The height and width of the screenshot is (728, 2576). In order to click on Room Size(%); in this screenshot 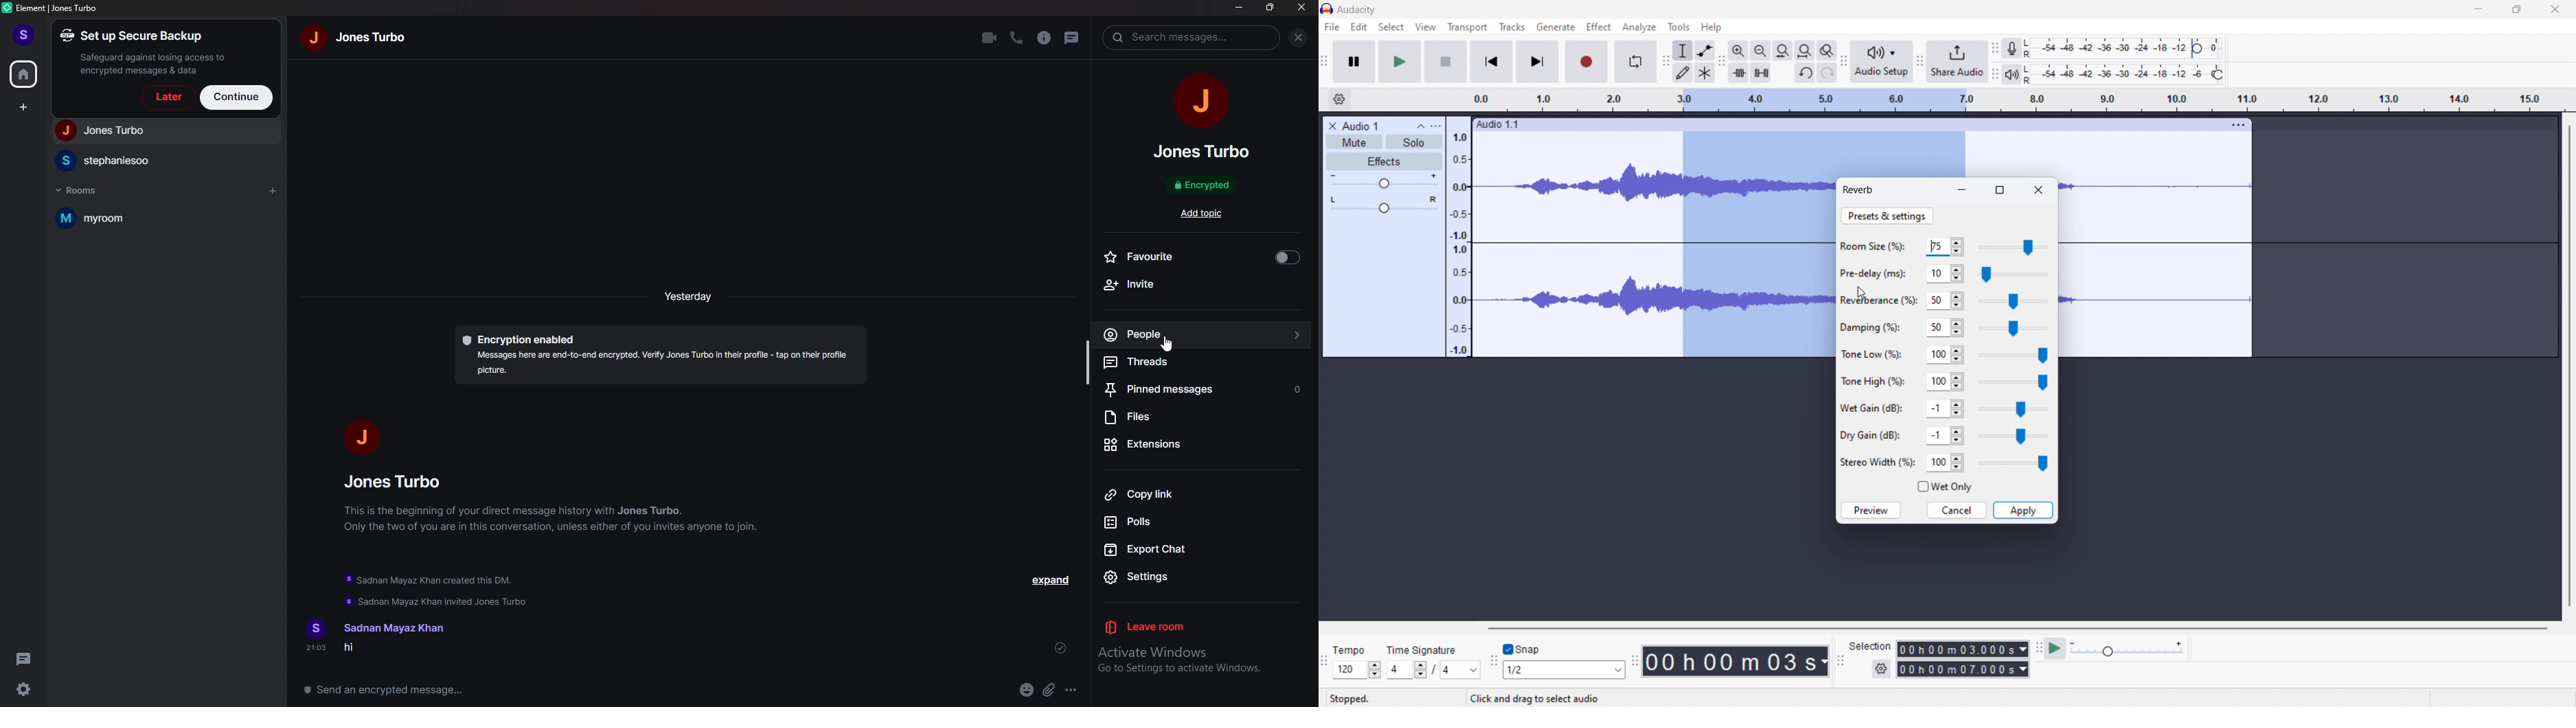, I will do `click(1872, 247)`.